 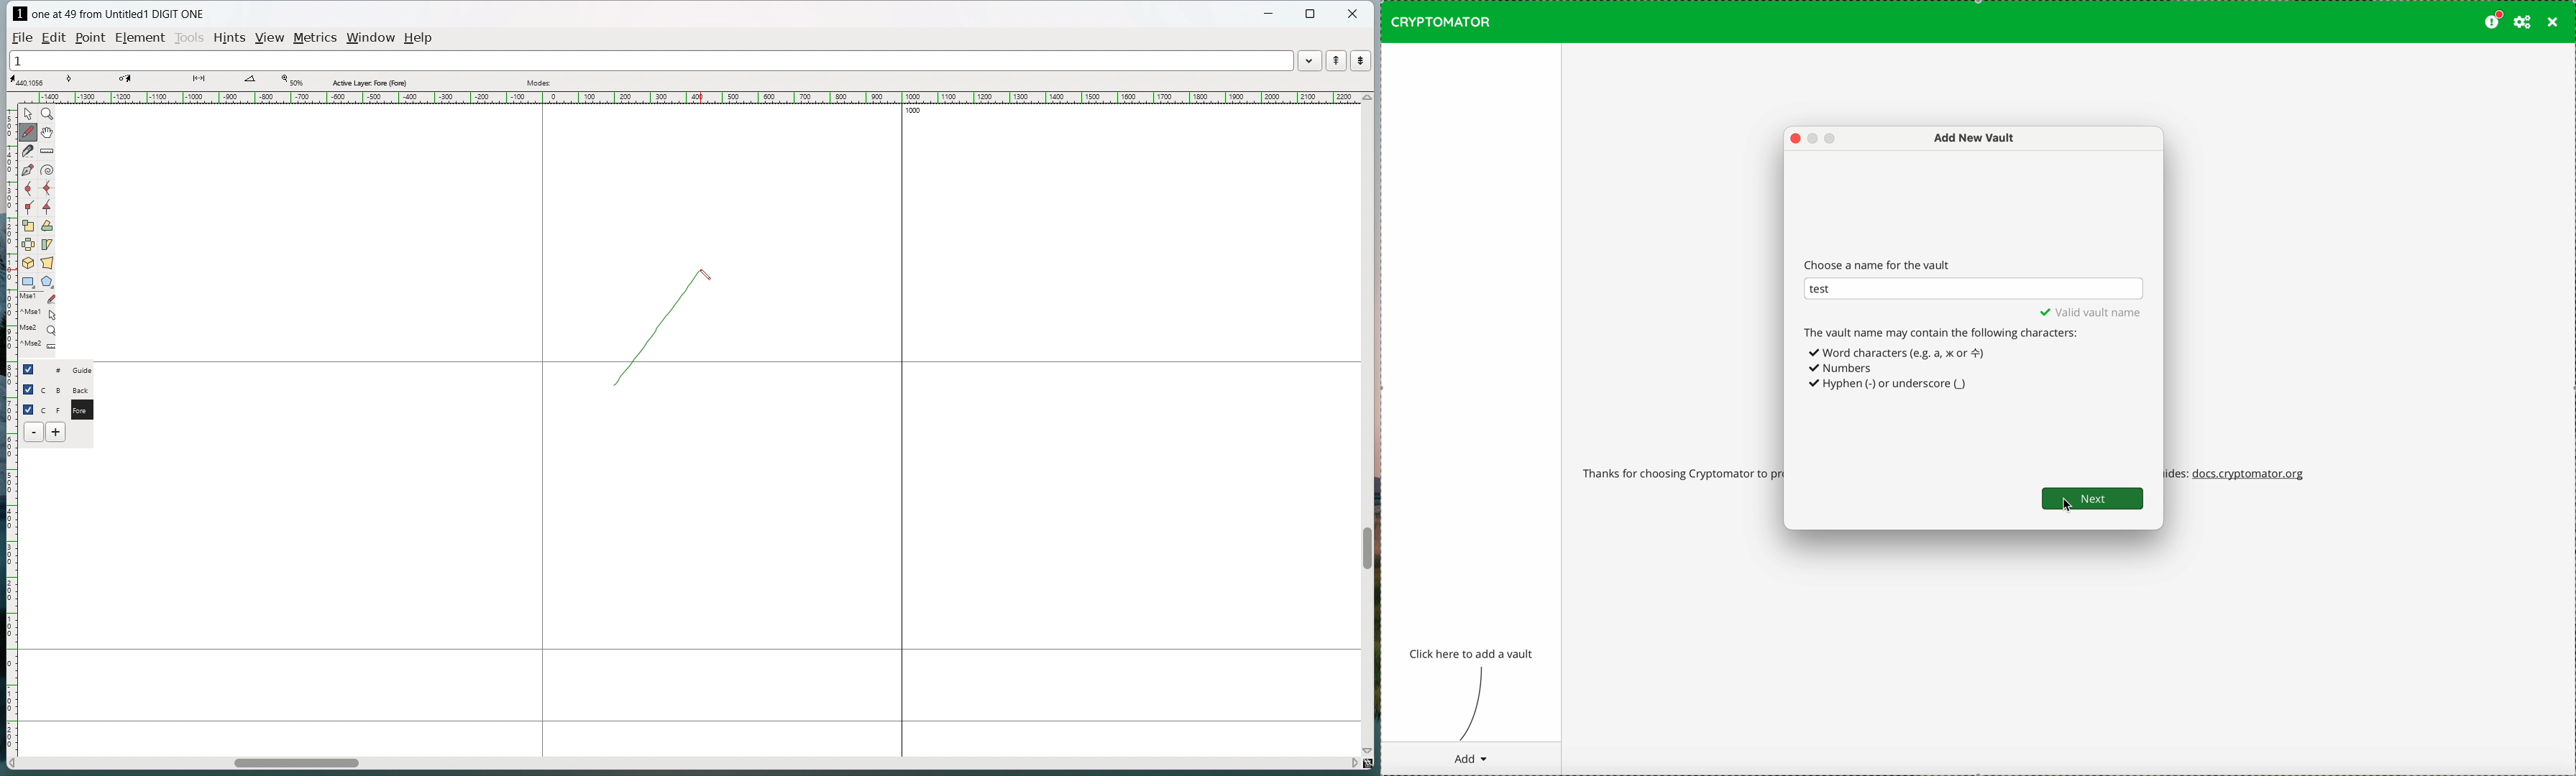 What do you see at coordinates (127, 80) in the screenshot?
I see `coordinate of destination` at bounding box center [127, 80].